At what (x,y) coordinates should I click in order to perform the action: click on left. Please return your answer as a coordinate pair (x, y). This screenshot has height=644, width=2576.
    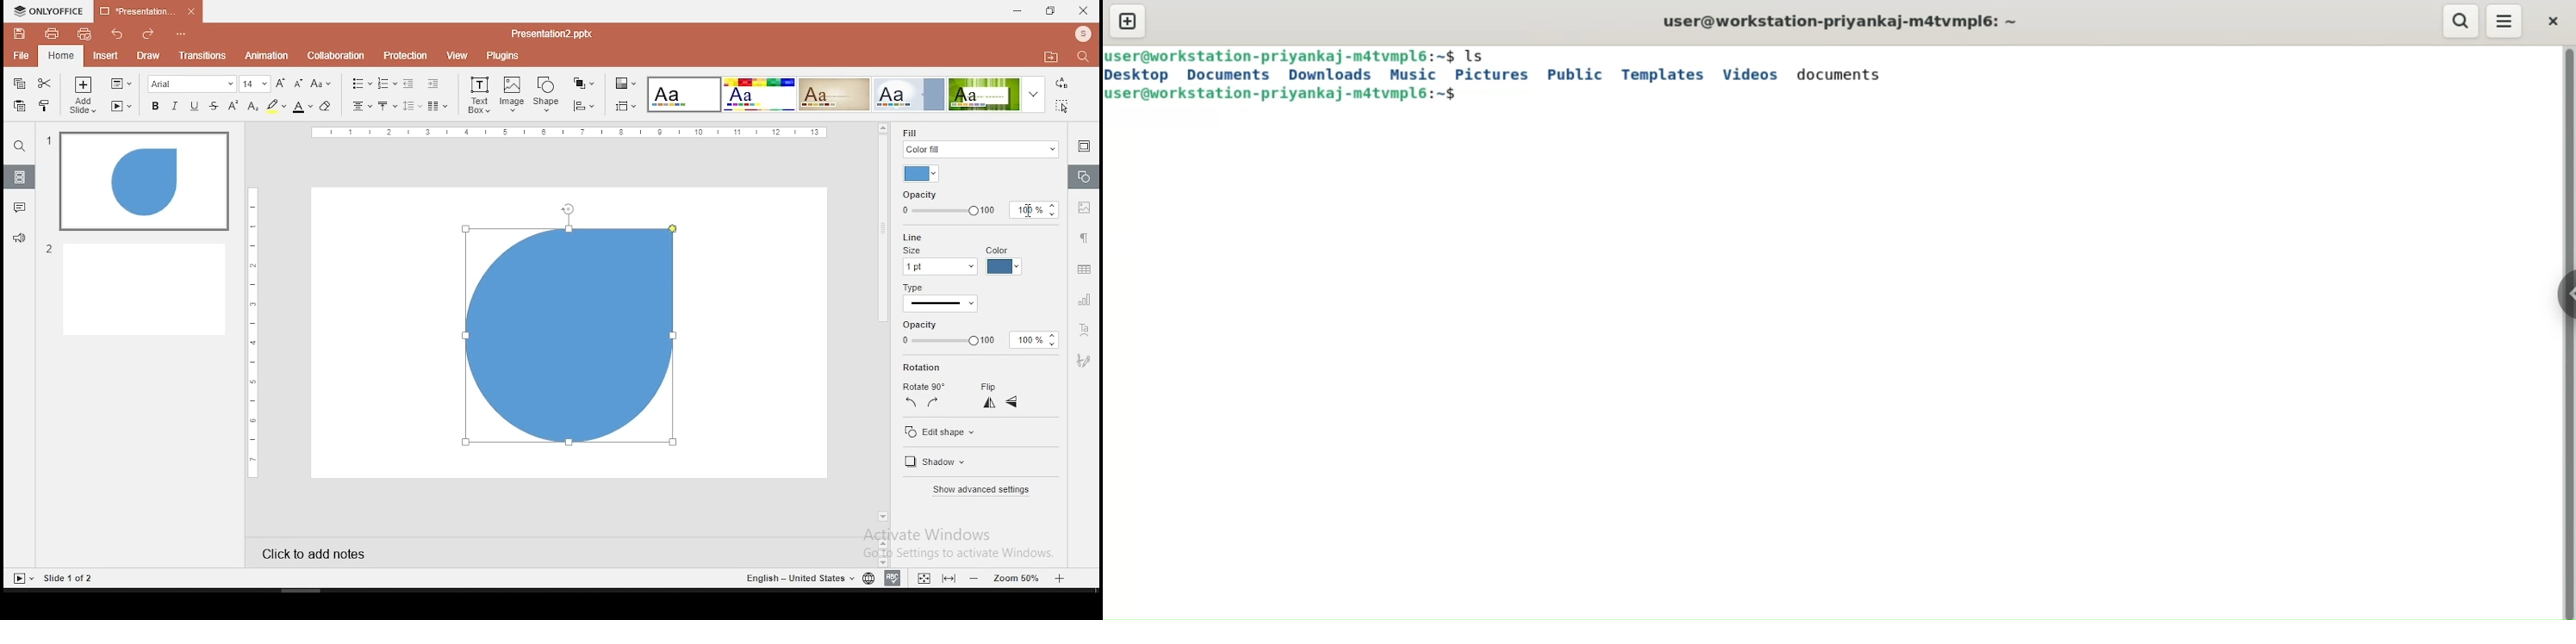
    Looking at the image, I should click on (911, 402).